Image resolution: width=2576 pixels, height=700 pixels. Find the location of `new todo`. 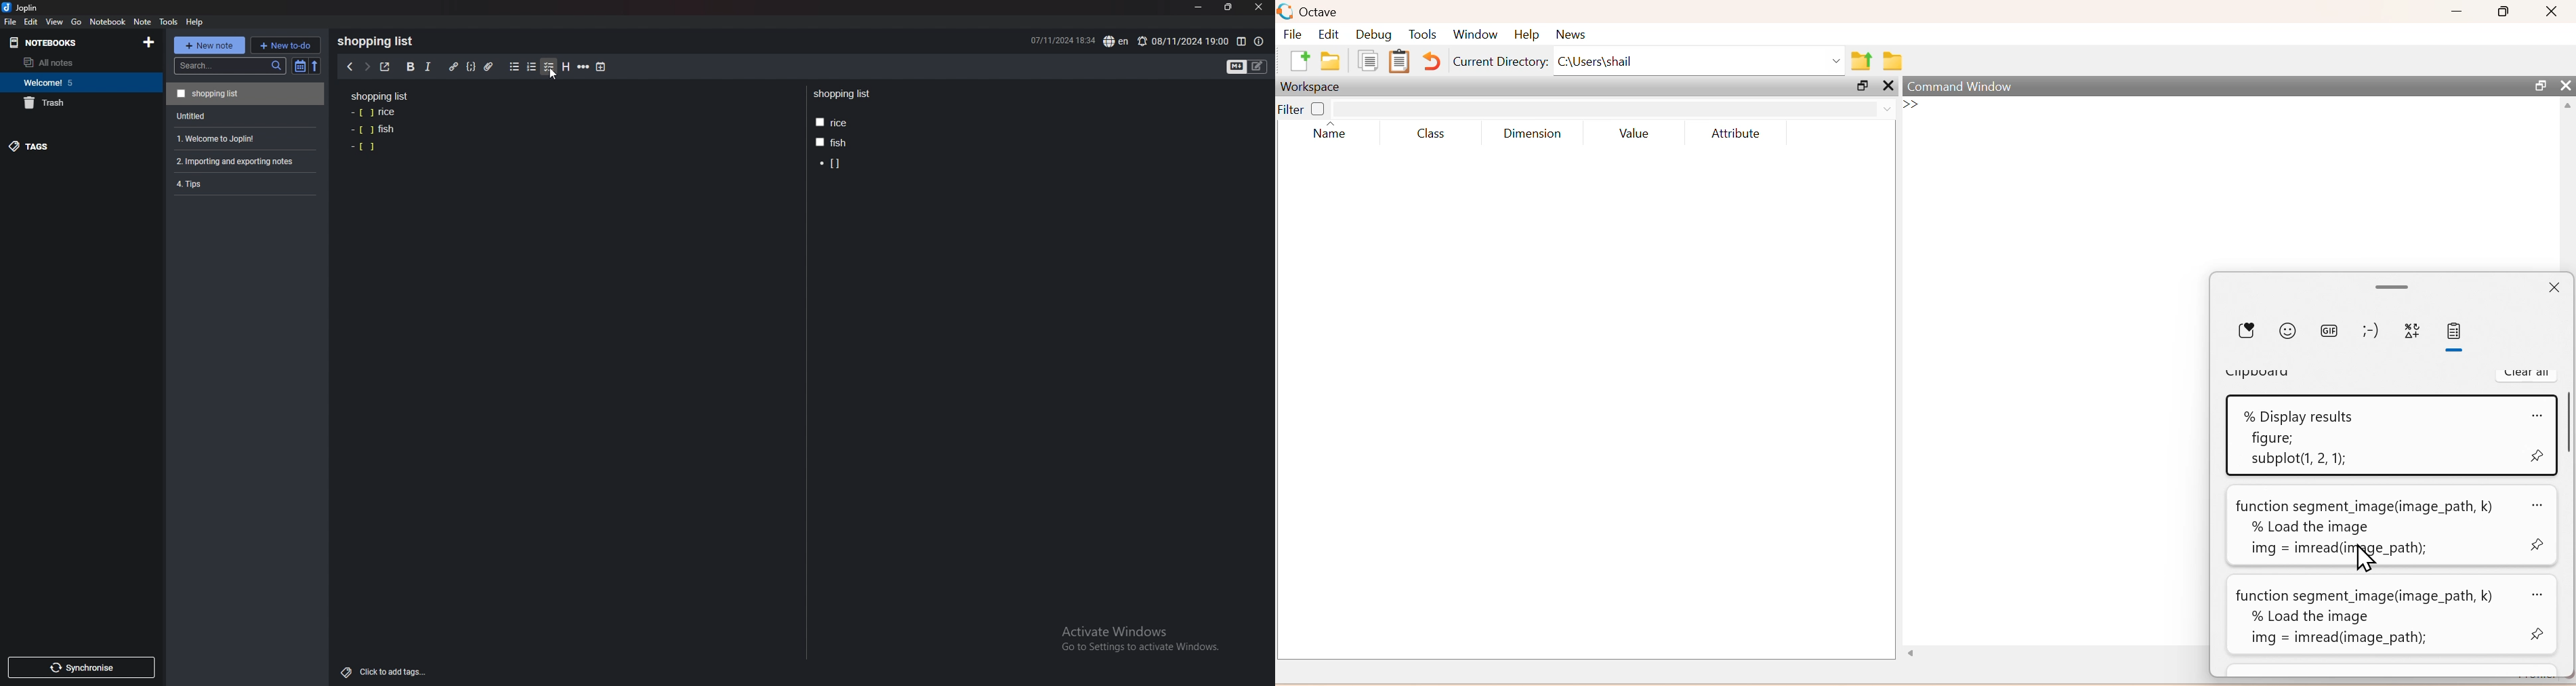

new todo is located at coordinates (285, 45).